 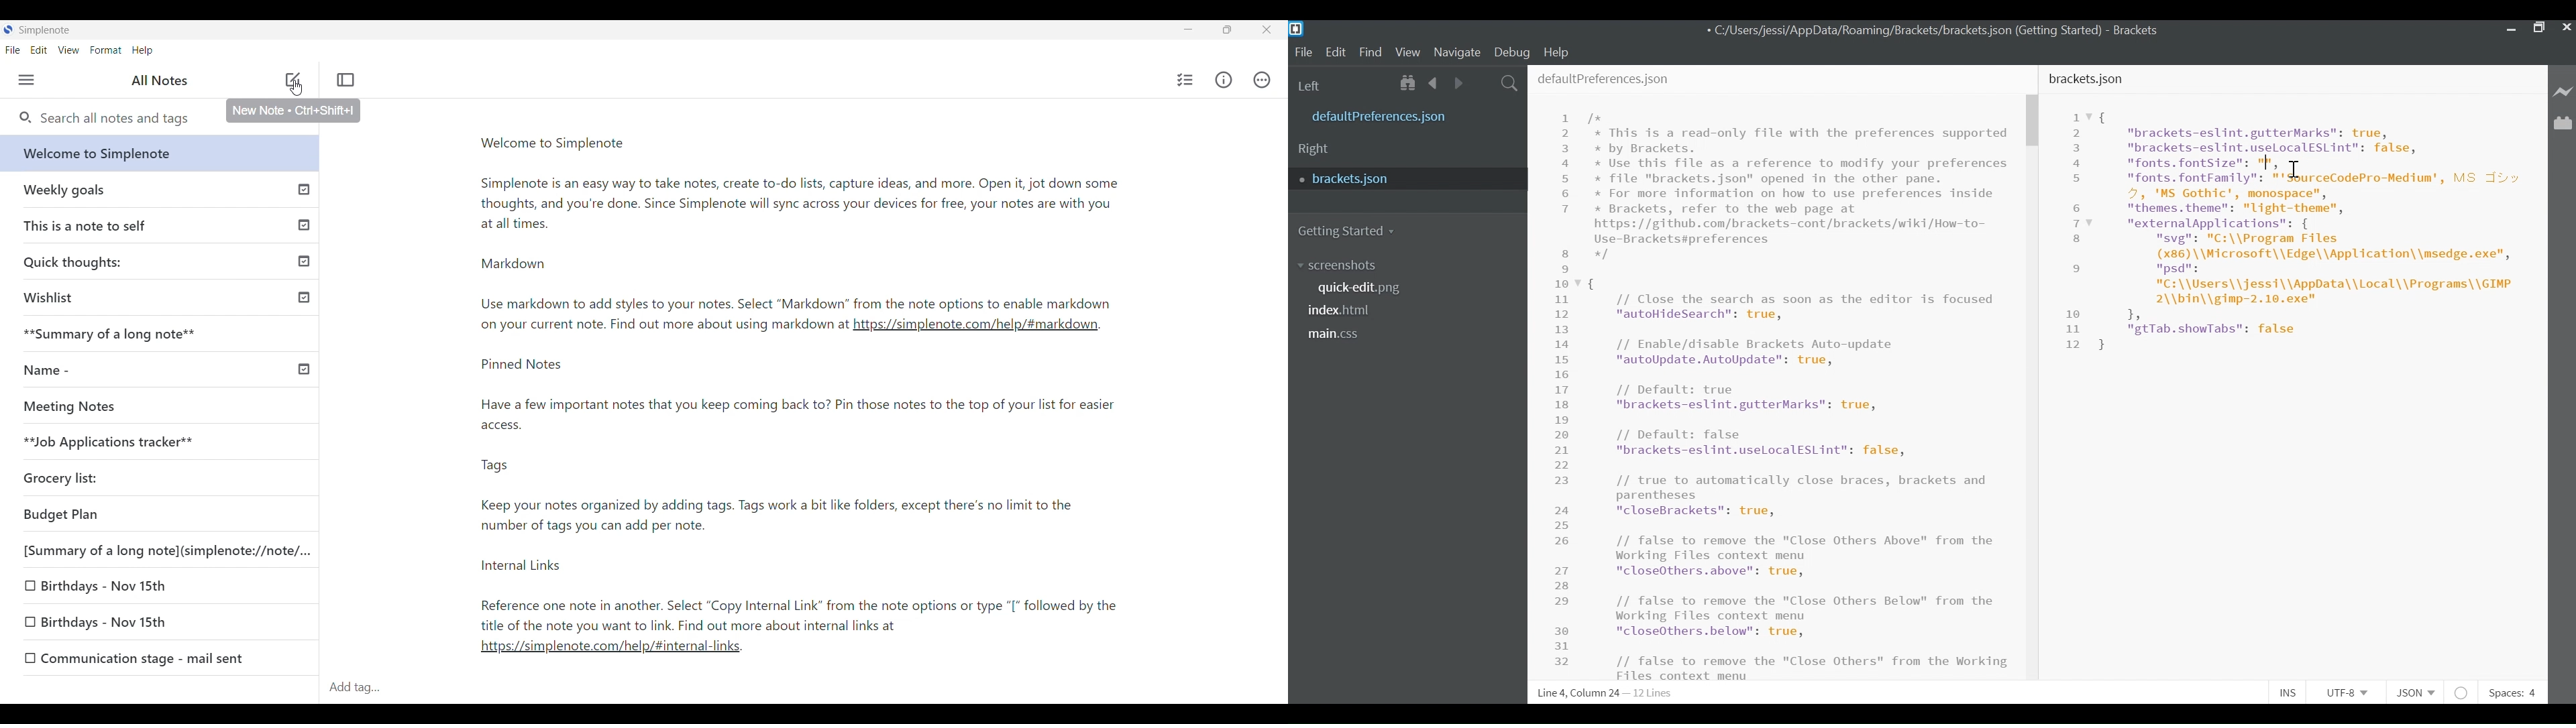 What do you see at coordinates (1557, 53) in the screenshot?
I see `Help` at bounding box center [1557, 53].